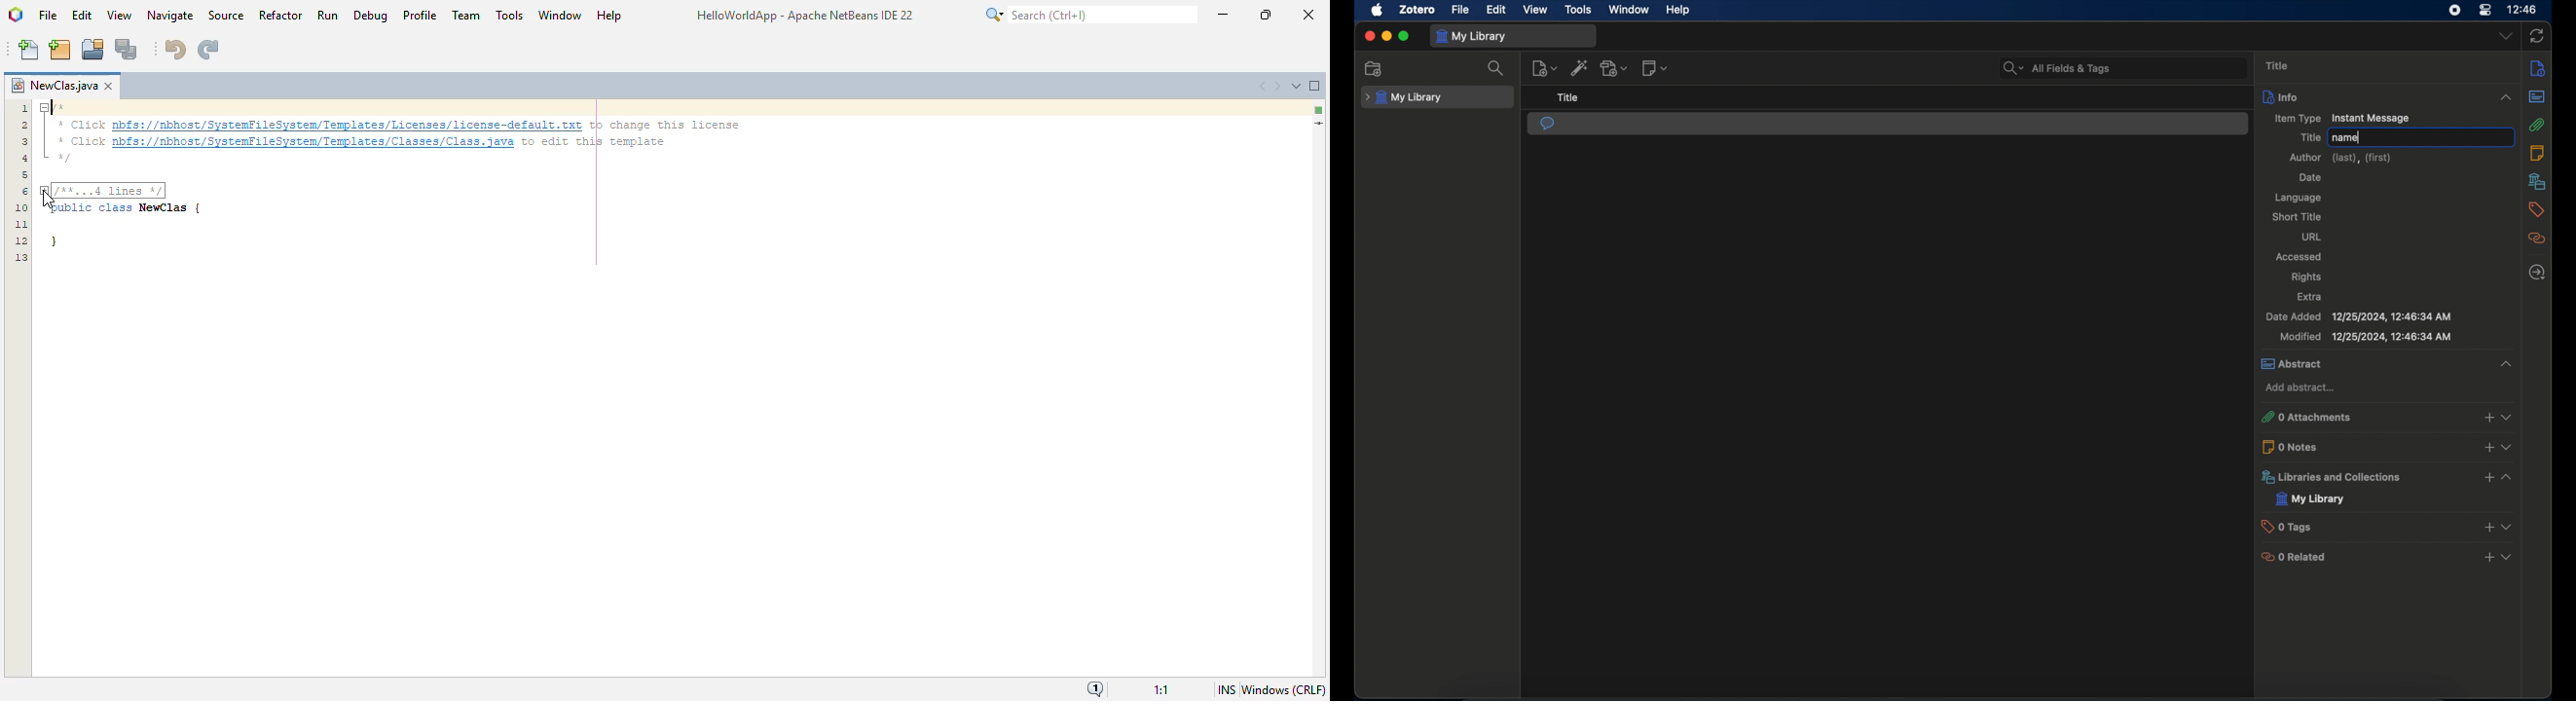 The height and width of the screenshot is (728, 2576). What do you see at coordinates (2538, 97) in the screenshot?
I see `abstract` at bounding box center [2538, 97].